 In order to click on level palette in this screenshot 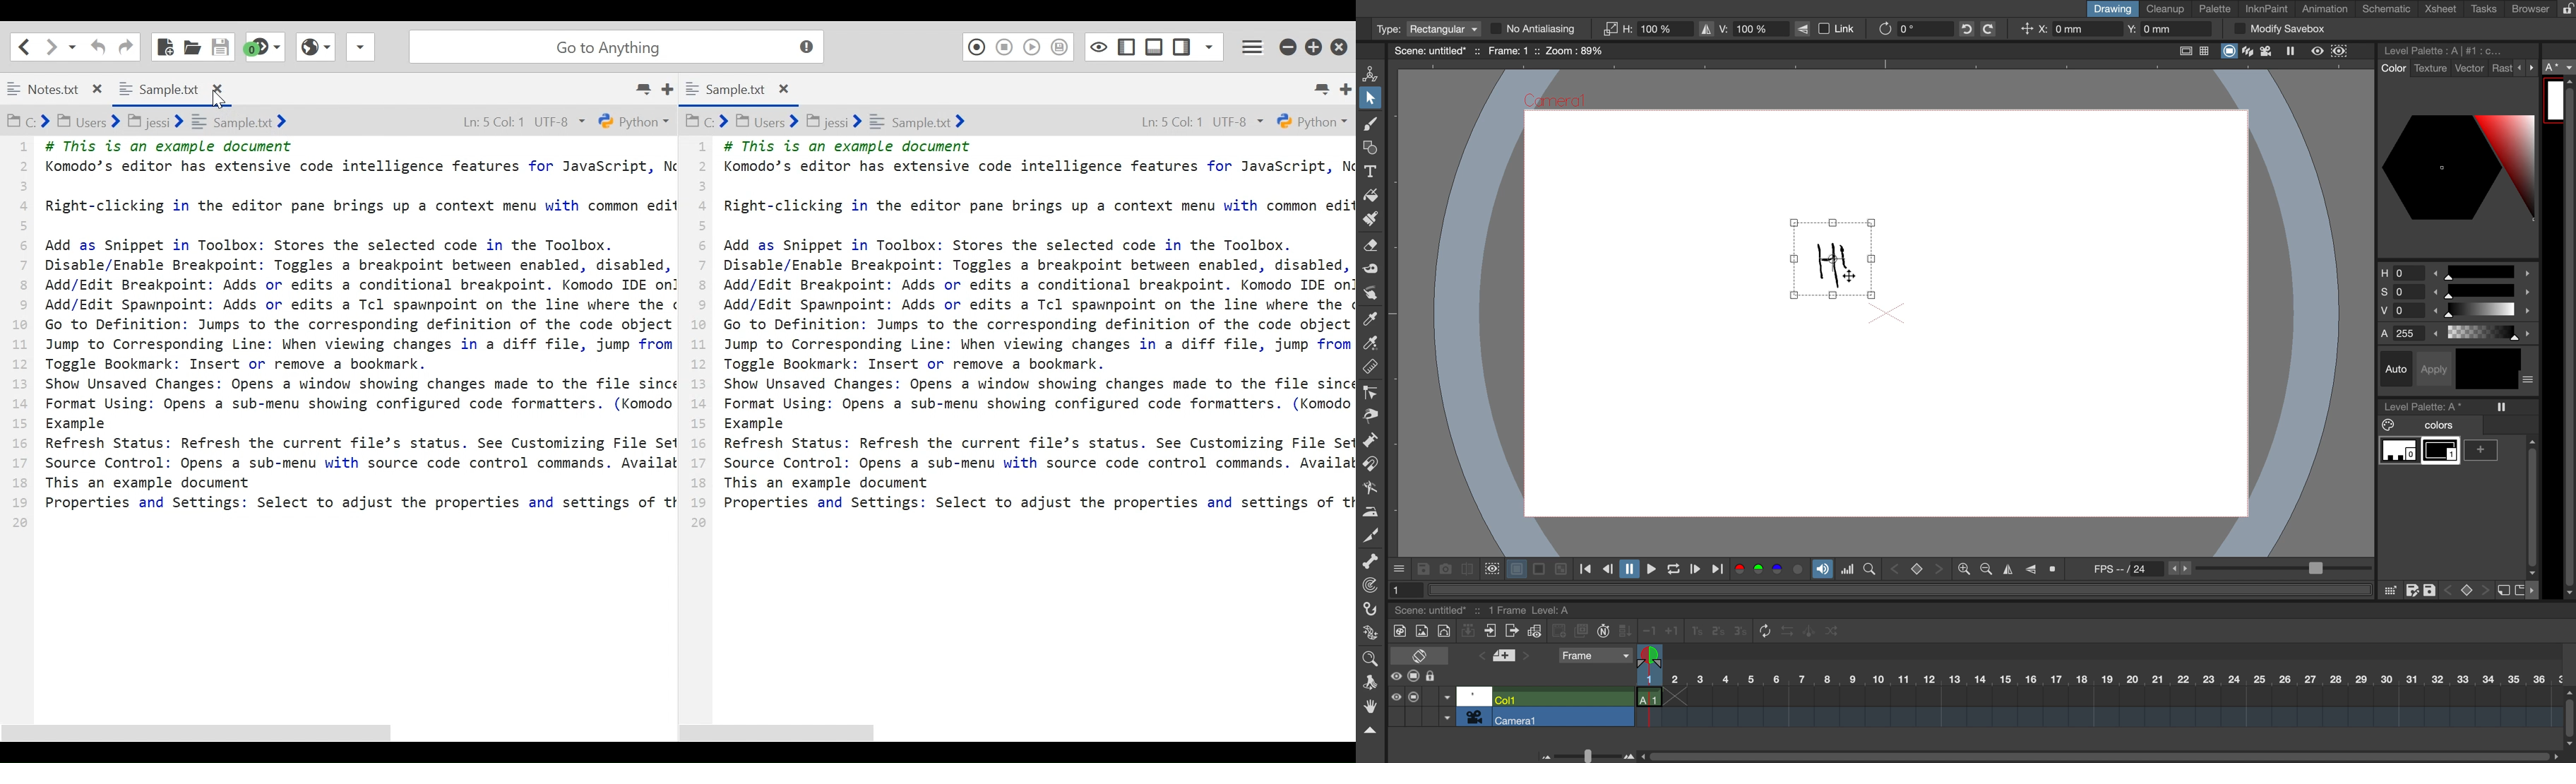, I will do `click(2446, 50)`.